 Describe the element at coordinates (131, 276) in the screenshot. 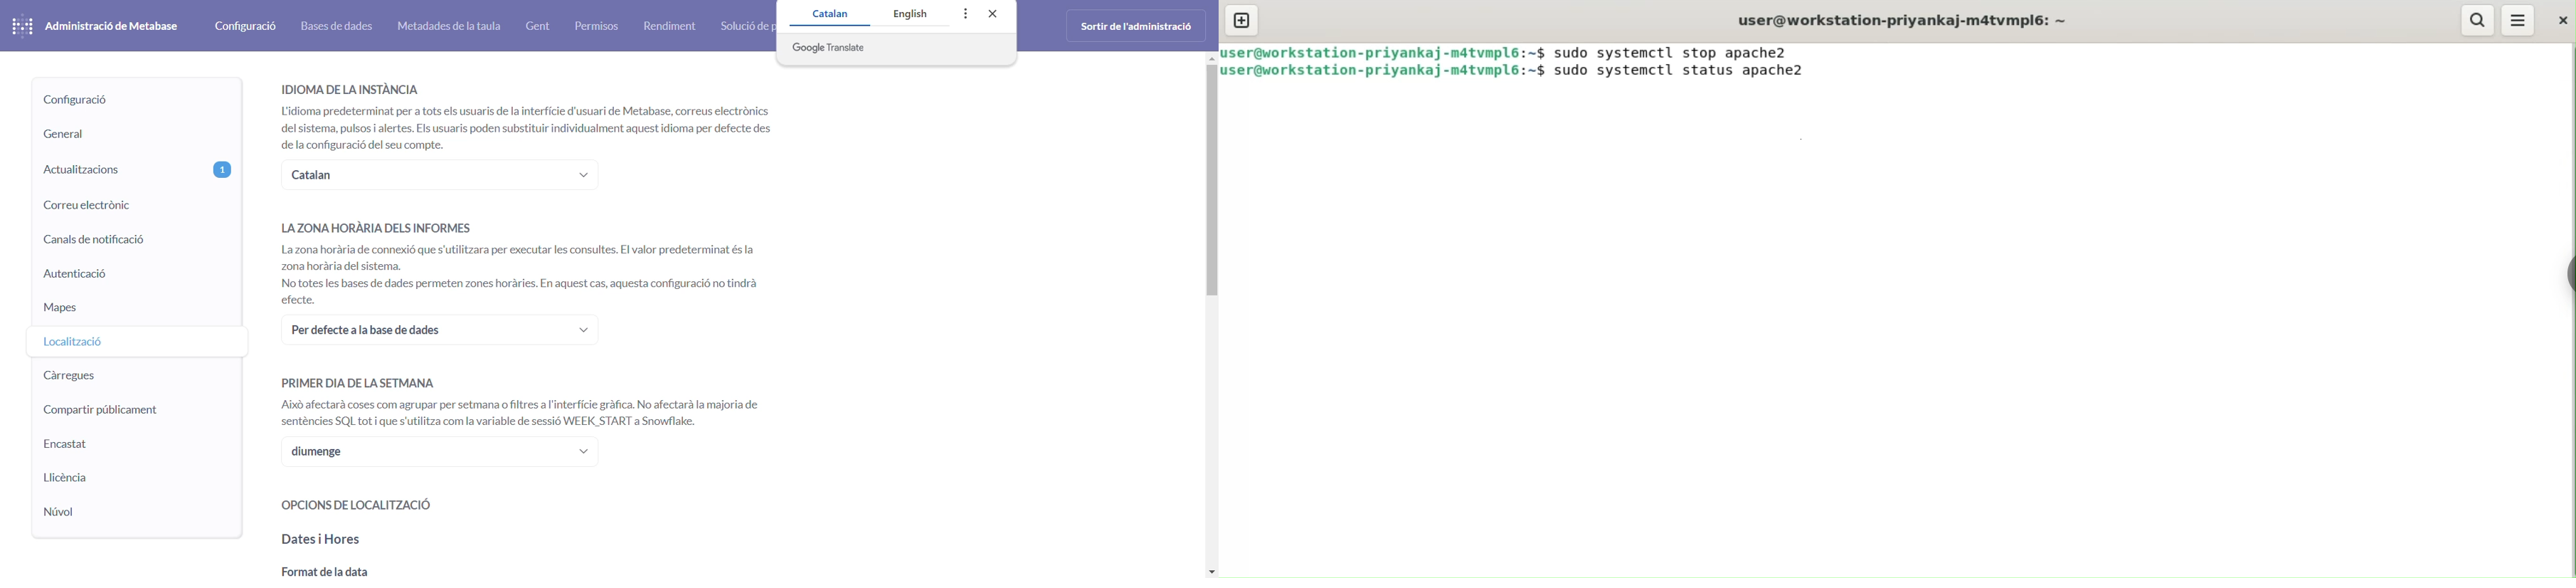

I see `authentication` at that location.